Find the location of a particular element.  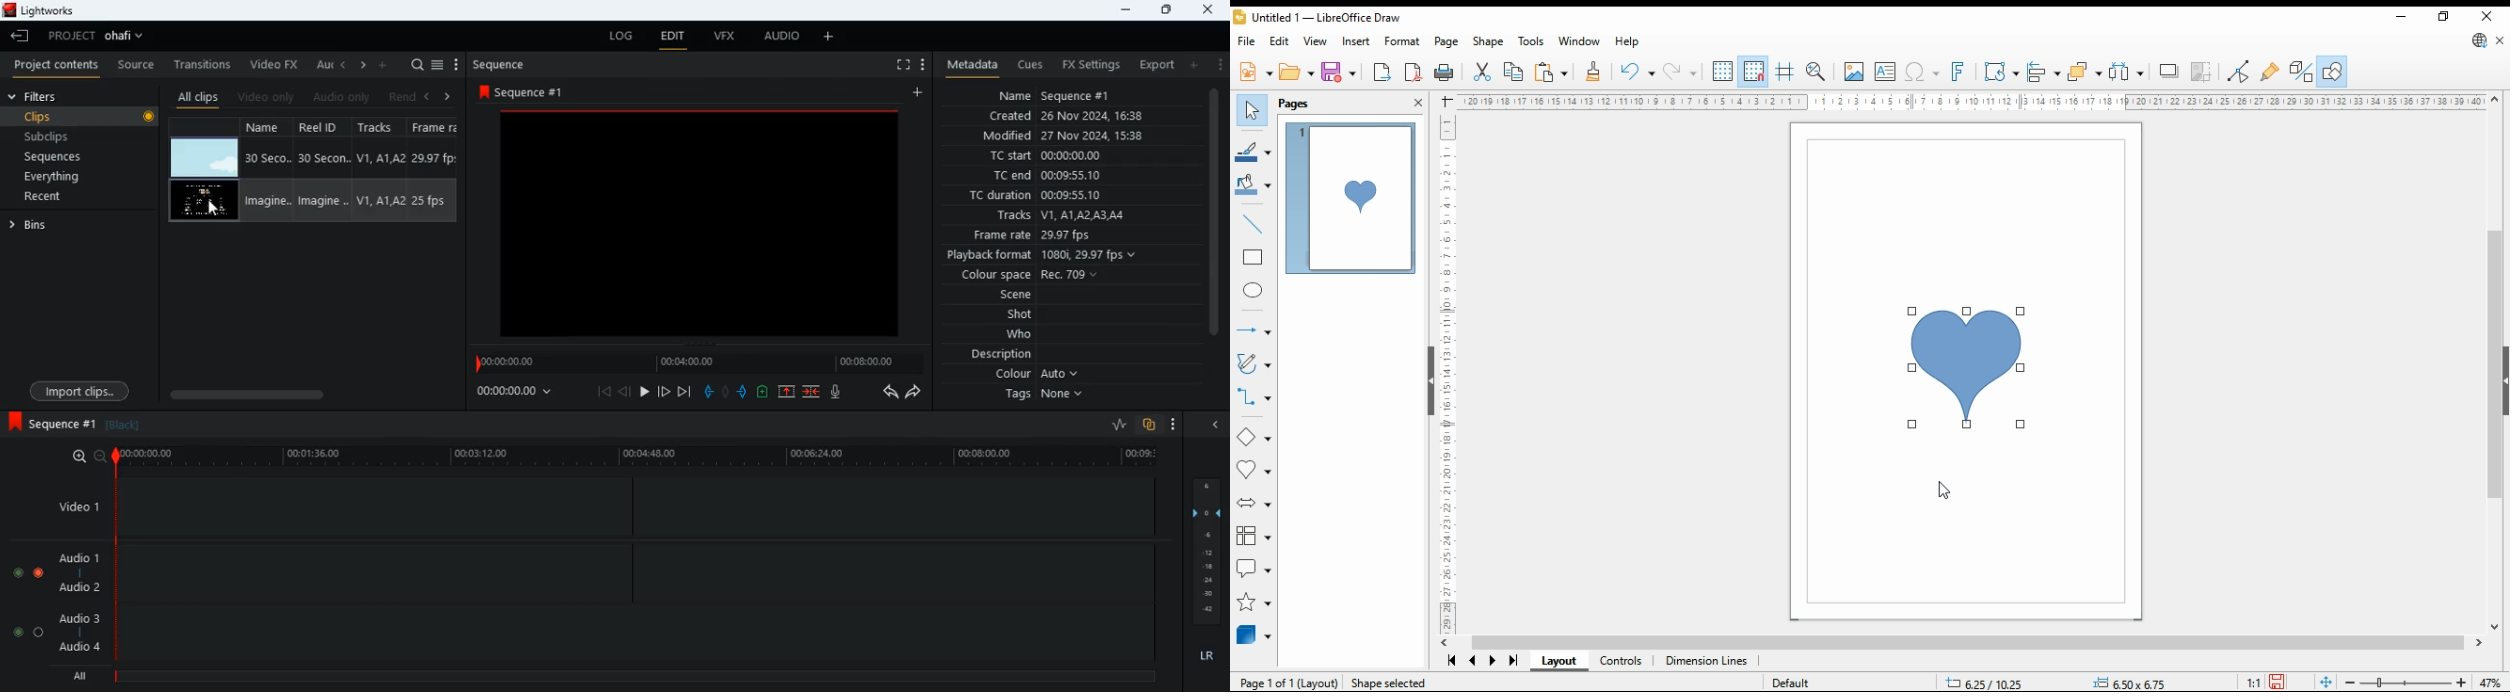

insert special symbol is located at coordinates (1922, 72).